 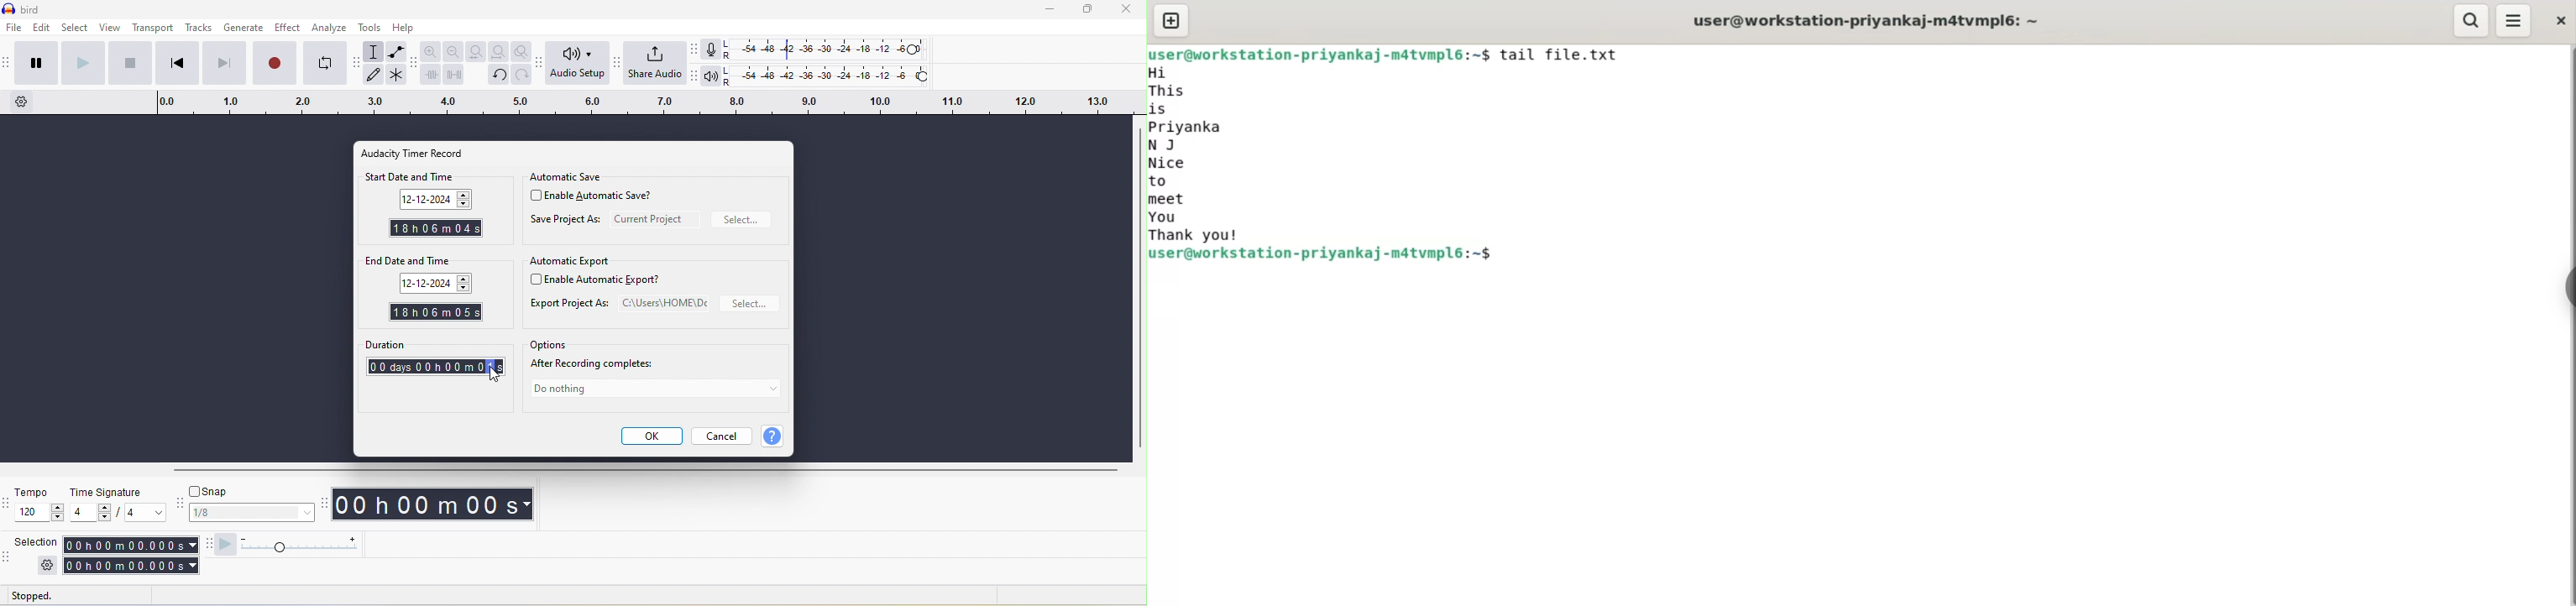 What do you see at coordinates (693, 50) in the screenshot?
I see `audacity recording meter toolbar` at bounding box center [693, 50].